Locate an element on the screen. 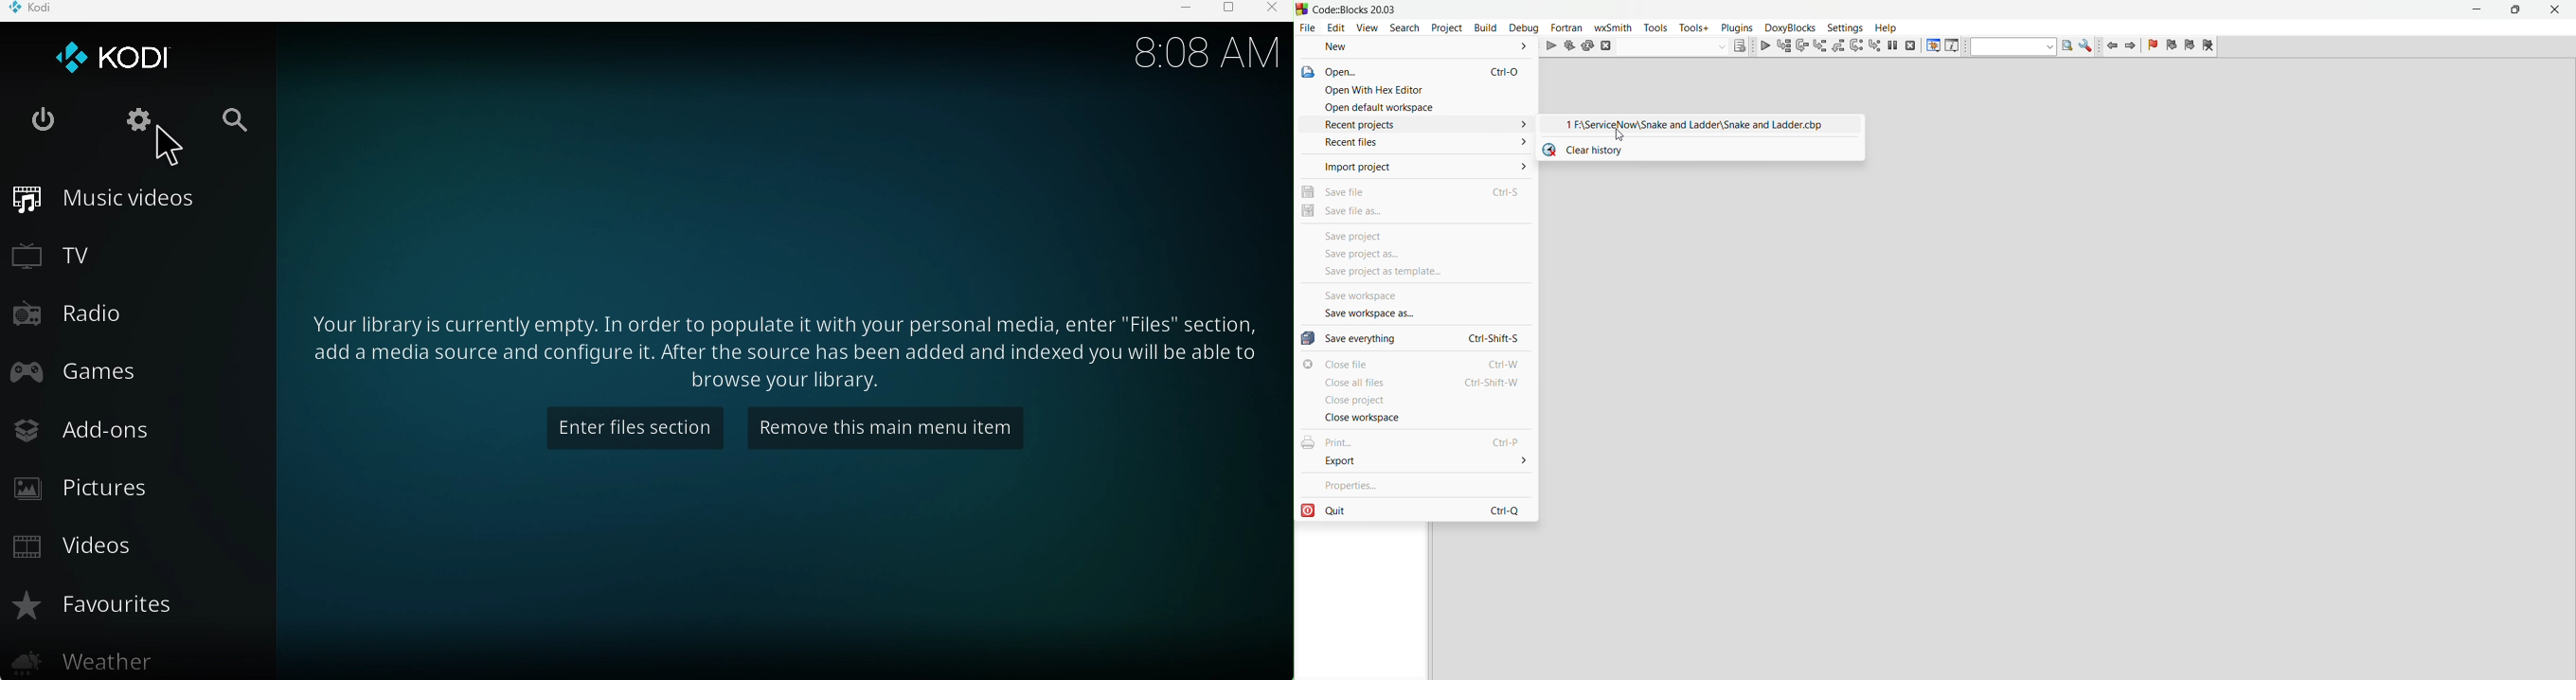  KODI icon is located at coordinates (45, 11).